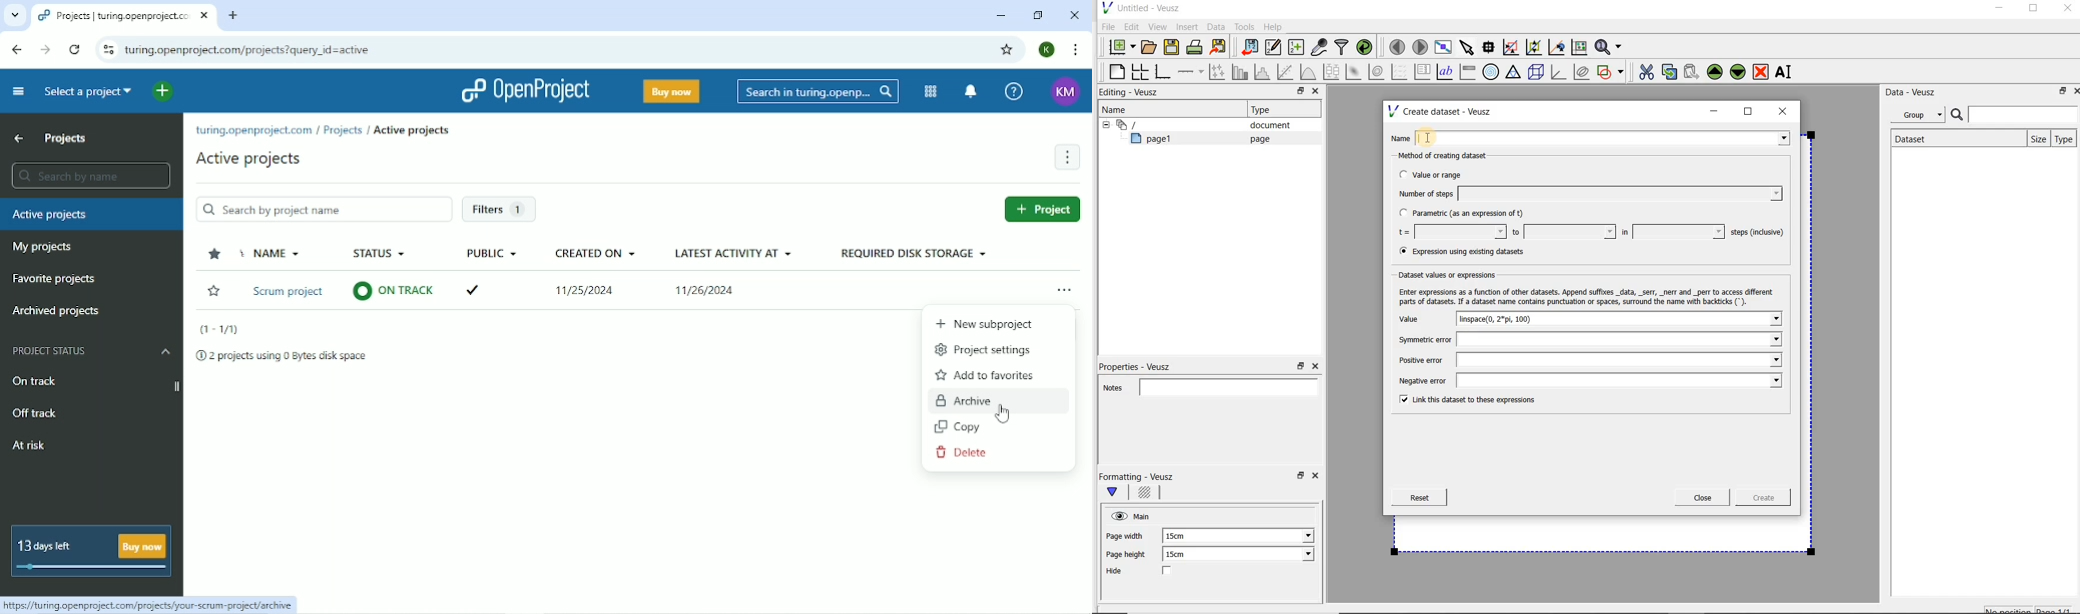  What do you see at coordinates (1398, 45) in the screenshot?
I see `move to the previous page` at bounding box center [1398, 45].